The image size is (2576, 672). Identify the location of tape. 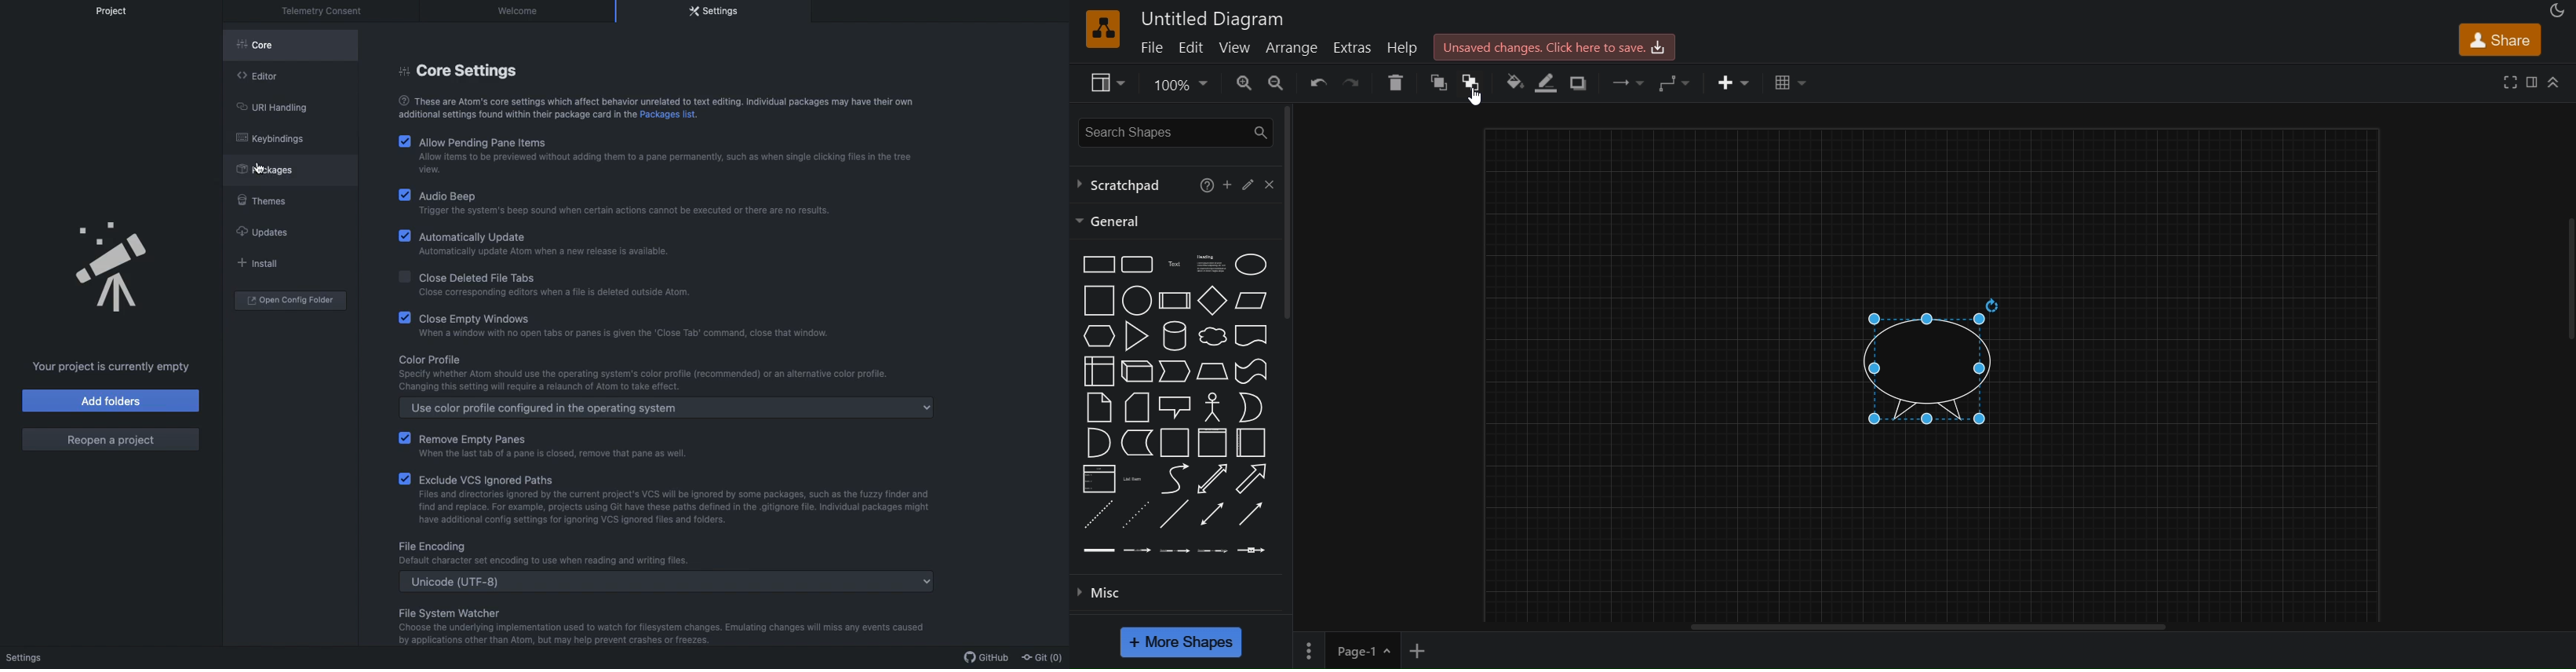
(1251, 371).